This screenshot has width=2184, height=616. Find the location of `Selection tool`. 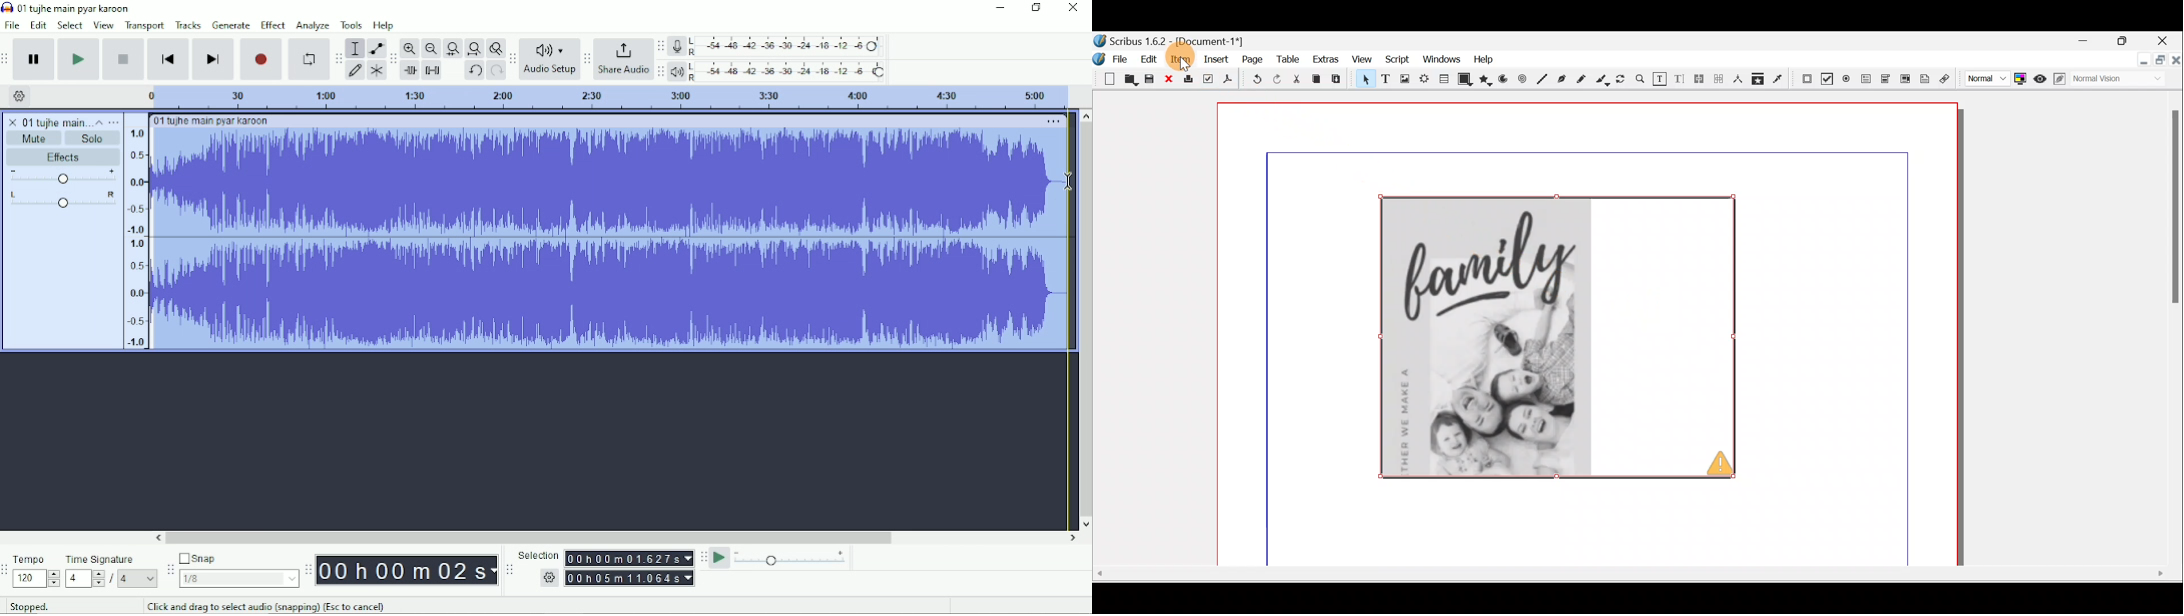

Selection tool is located at coordinates (355, 48).